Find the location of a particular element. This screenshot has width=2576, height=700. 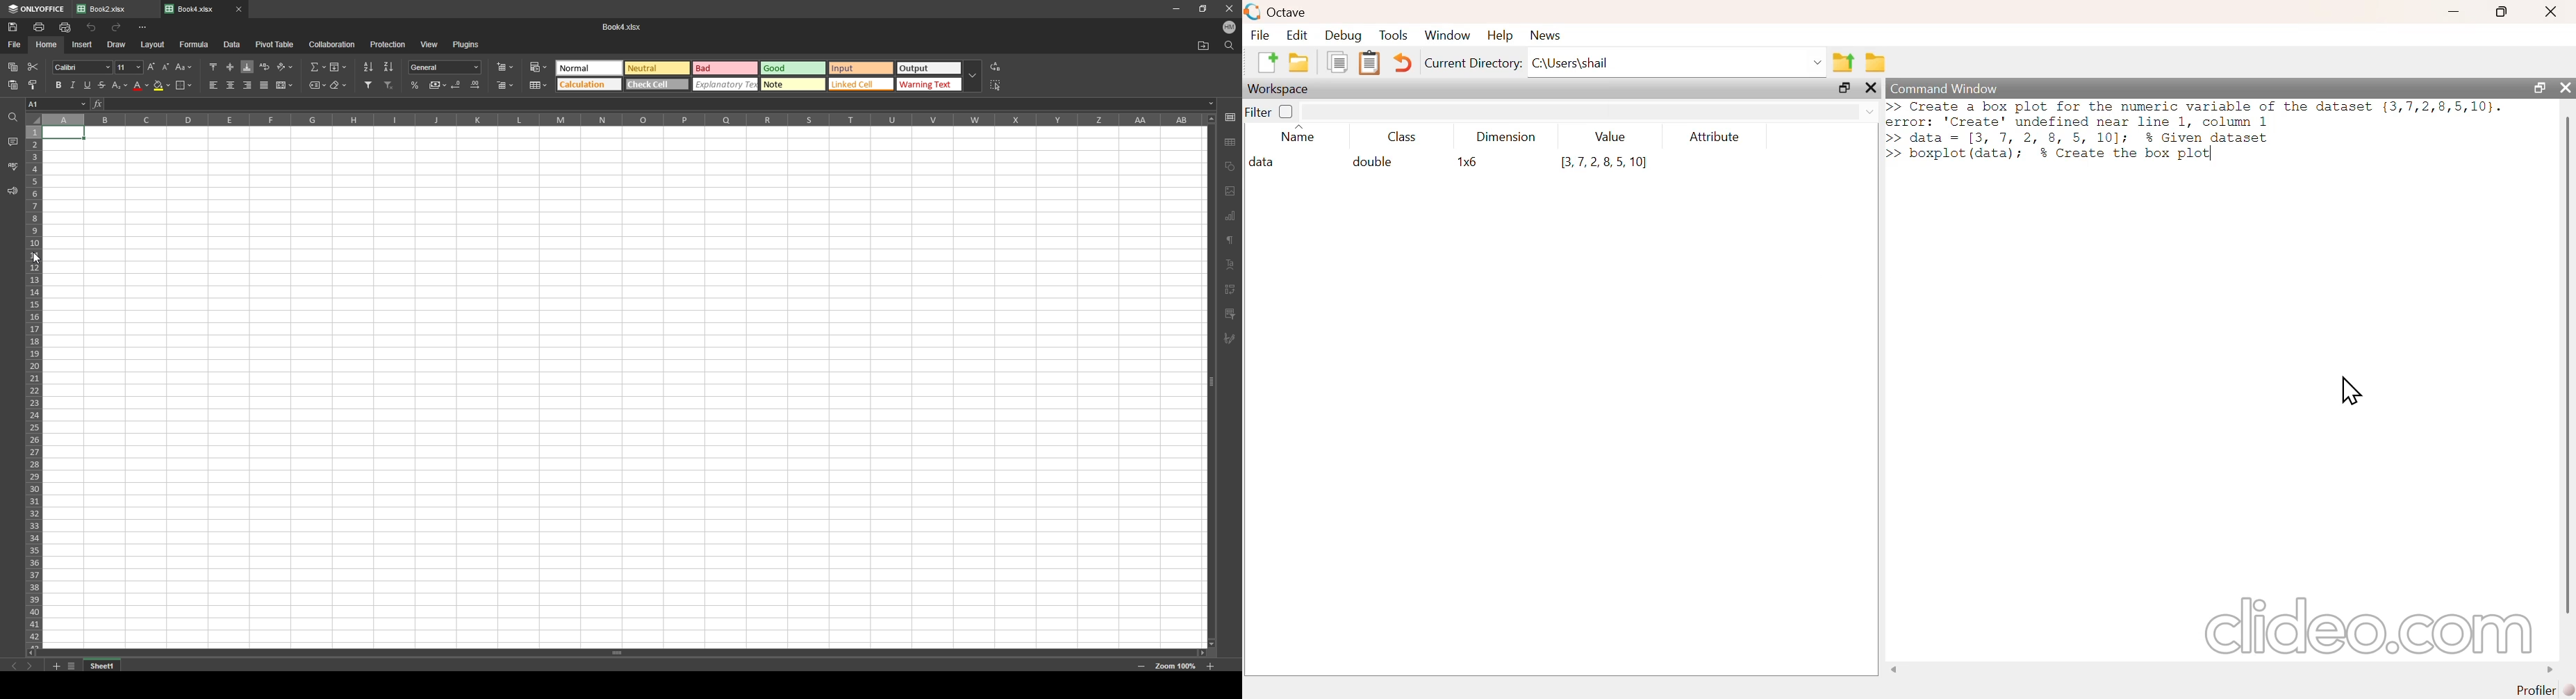

profile is located at coordinates (1230, 27).